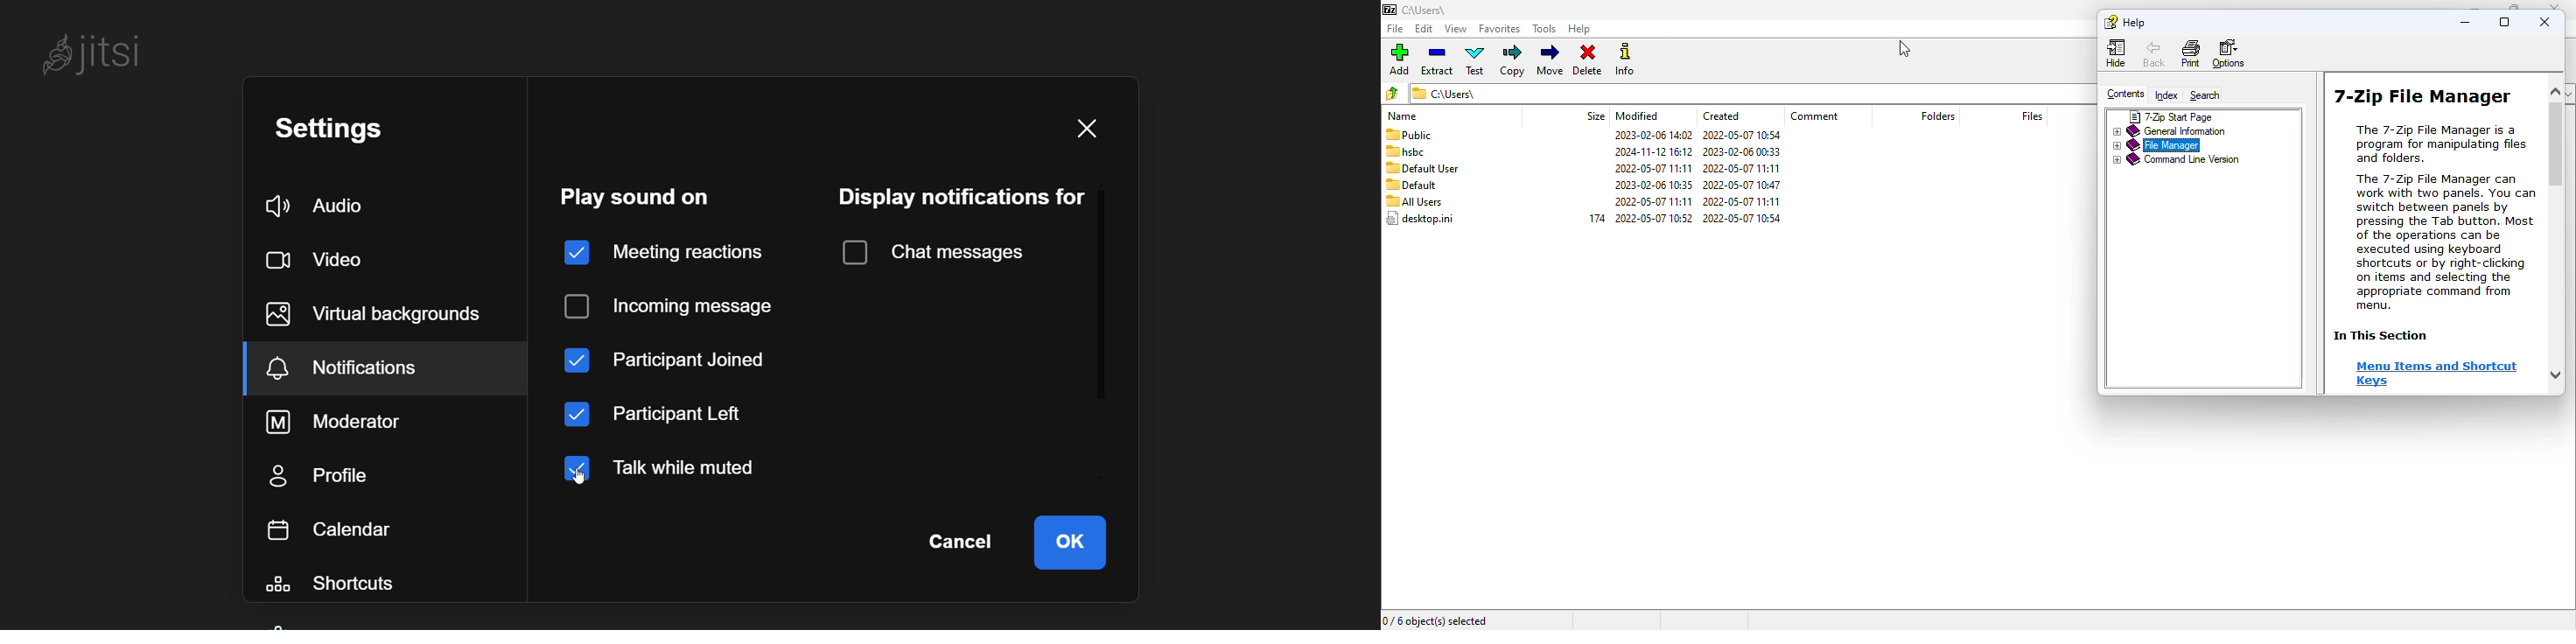  What do you see at coordinates (931, 253) in the screenshot?
I see `chat message` at bounding box center [931, 253].